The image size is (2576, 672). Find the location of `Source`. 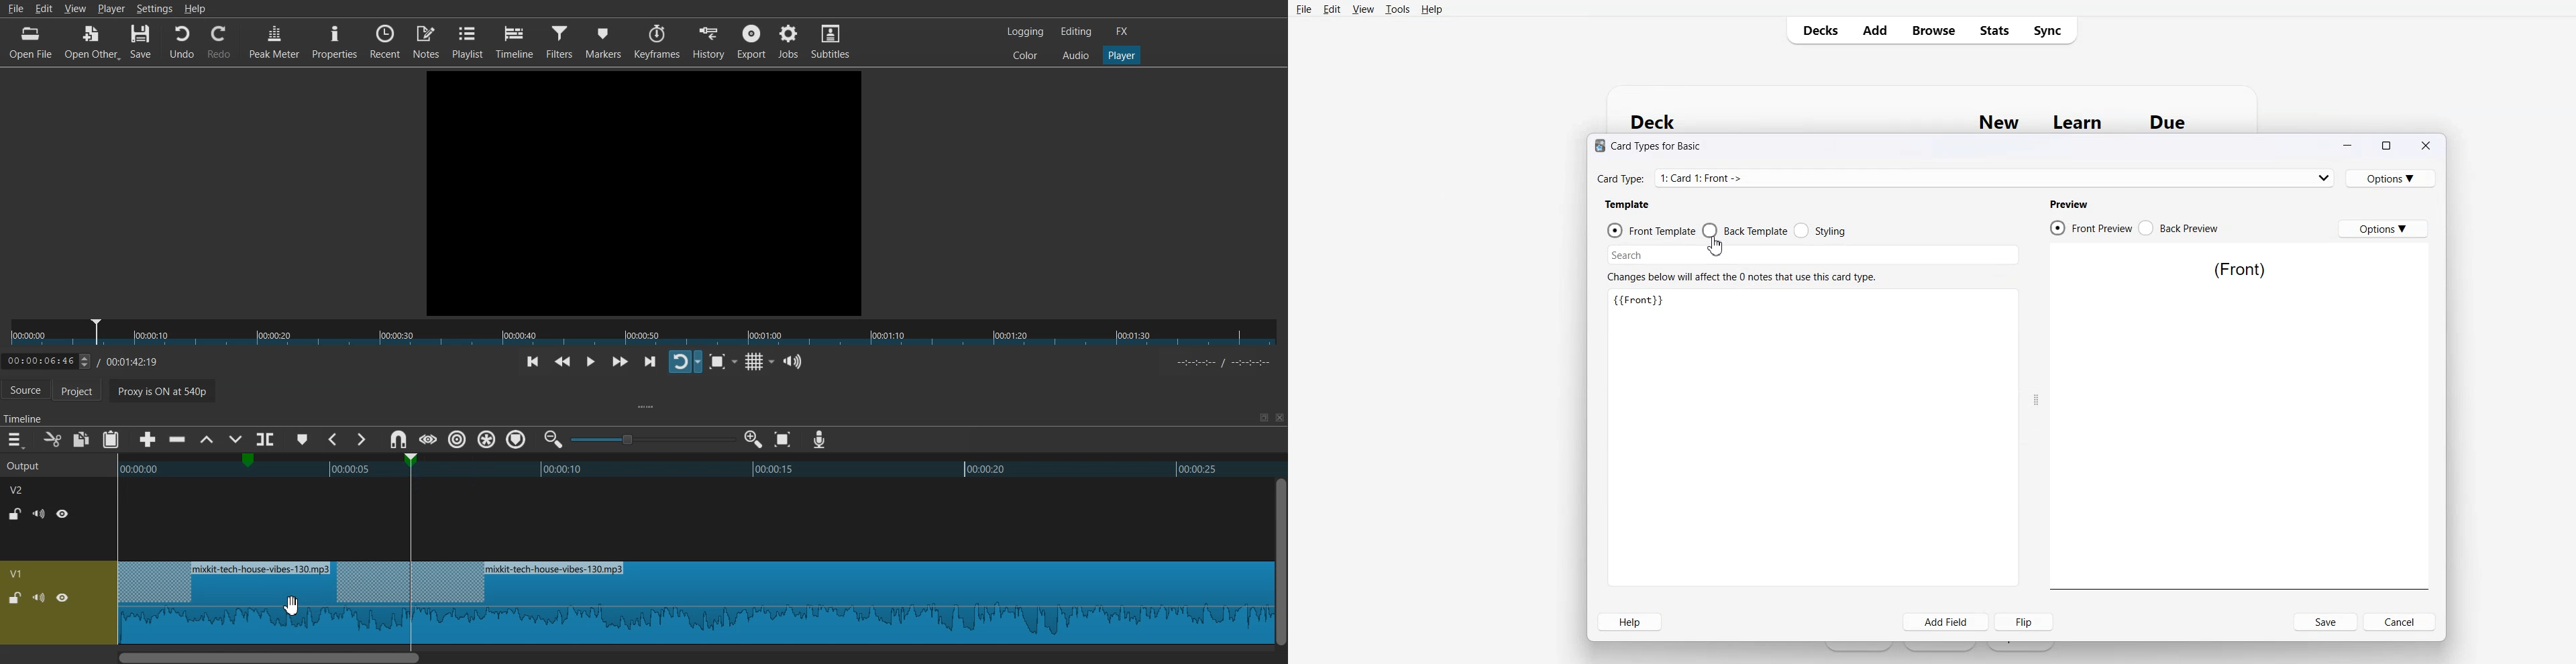

Source is located at coordinates (25, 391).